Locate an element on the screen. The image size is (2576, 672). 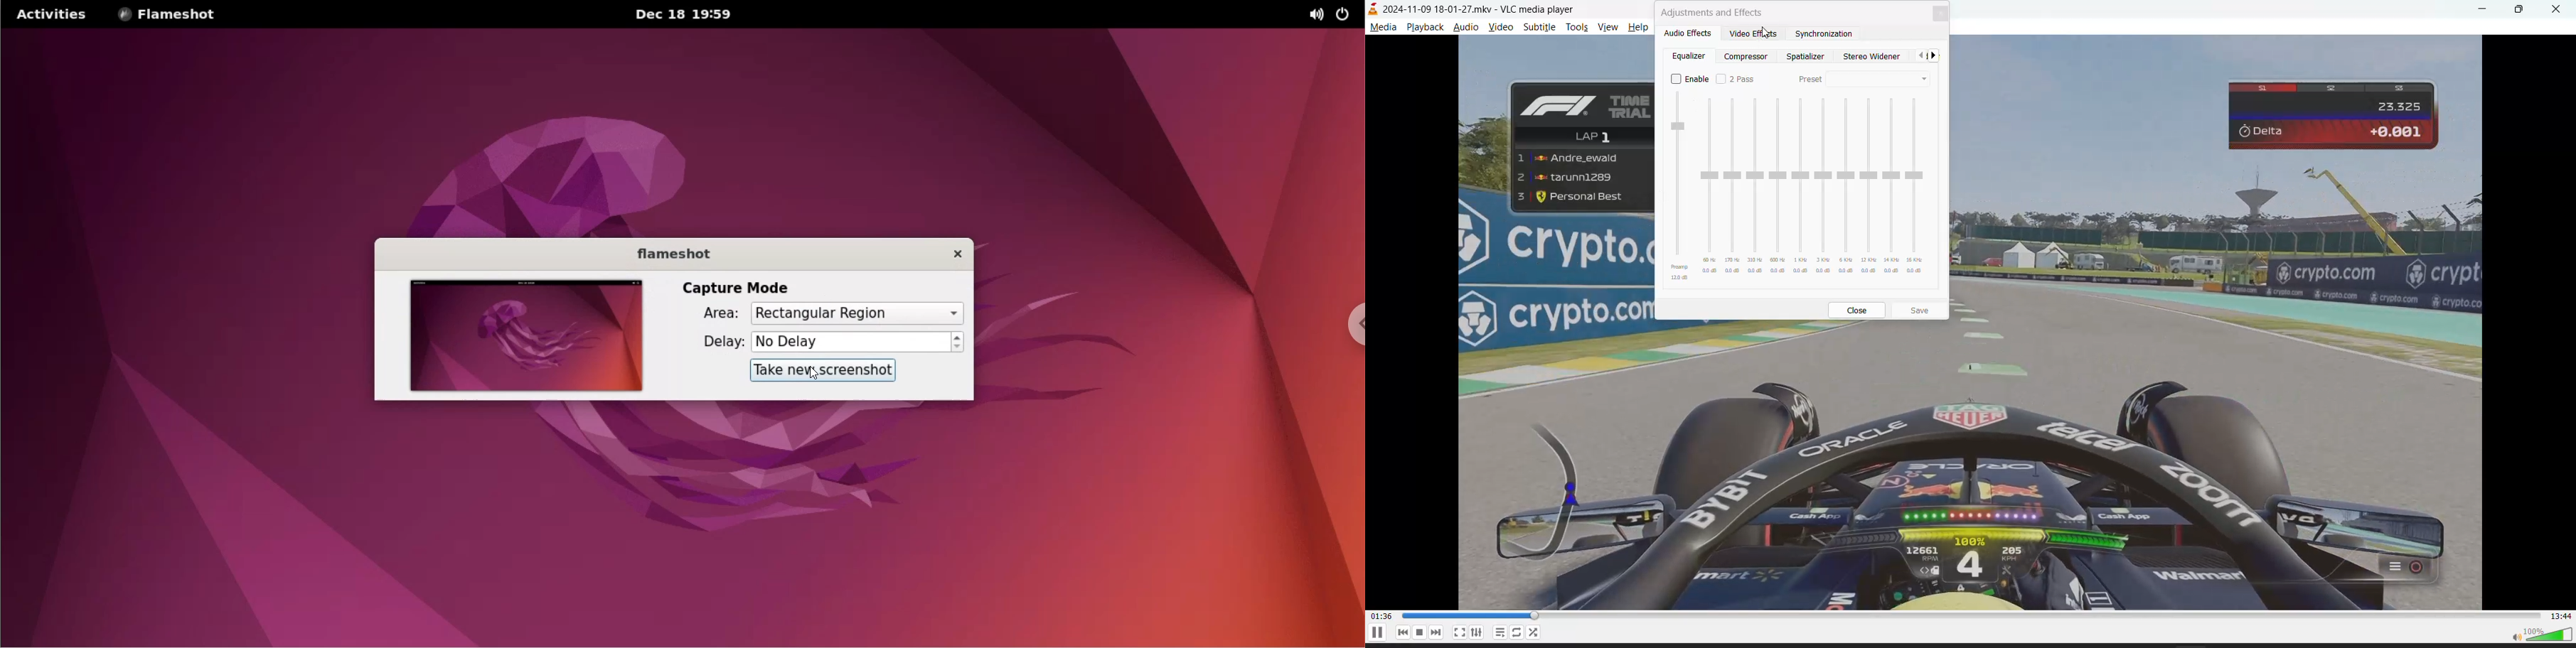
2 pass is located at coordinates (1736, 78).